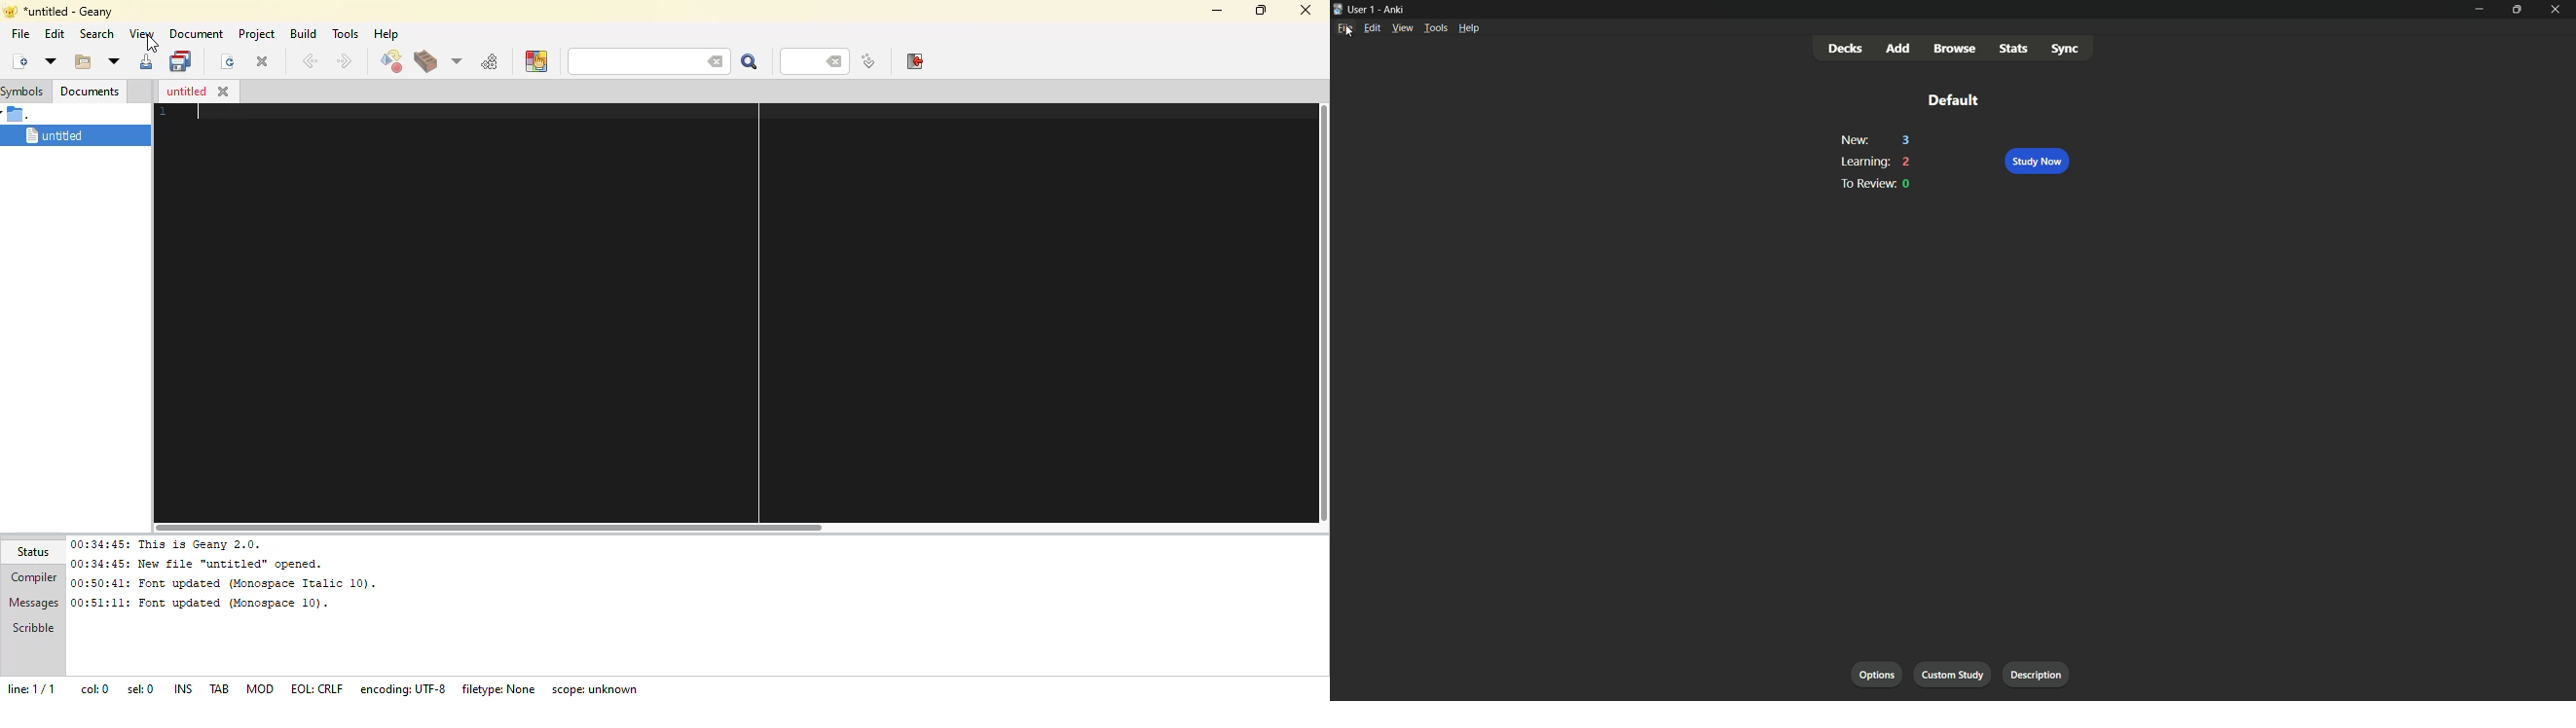 This screenshot has height=728, width=2576. Describe the element at coordinates (1907, 141) in the screenshot. I see `3` at that location.